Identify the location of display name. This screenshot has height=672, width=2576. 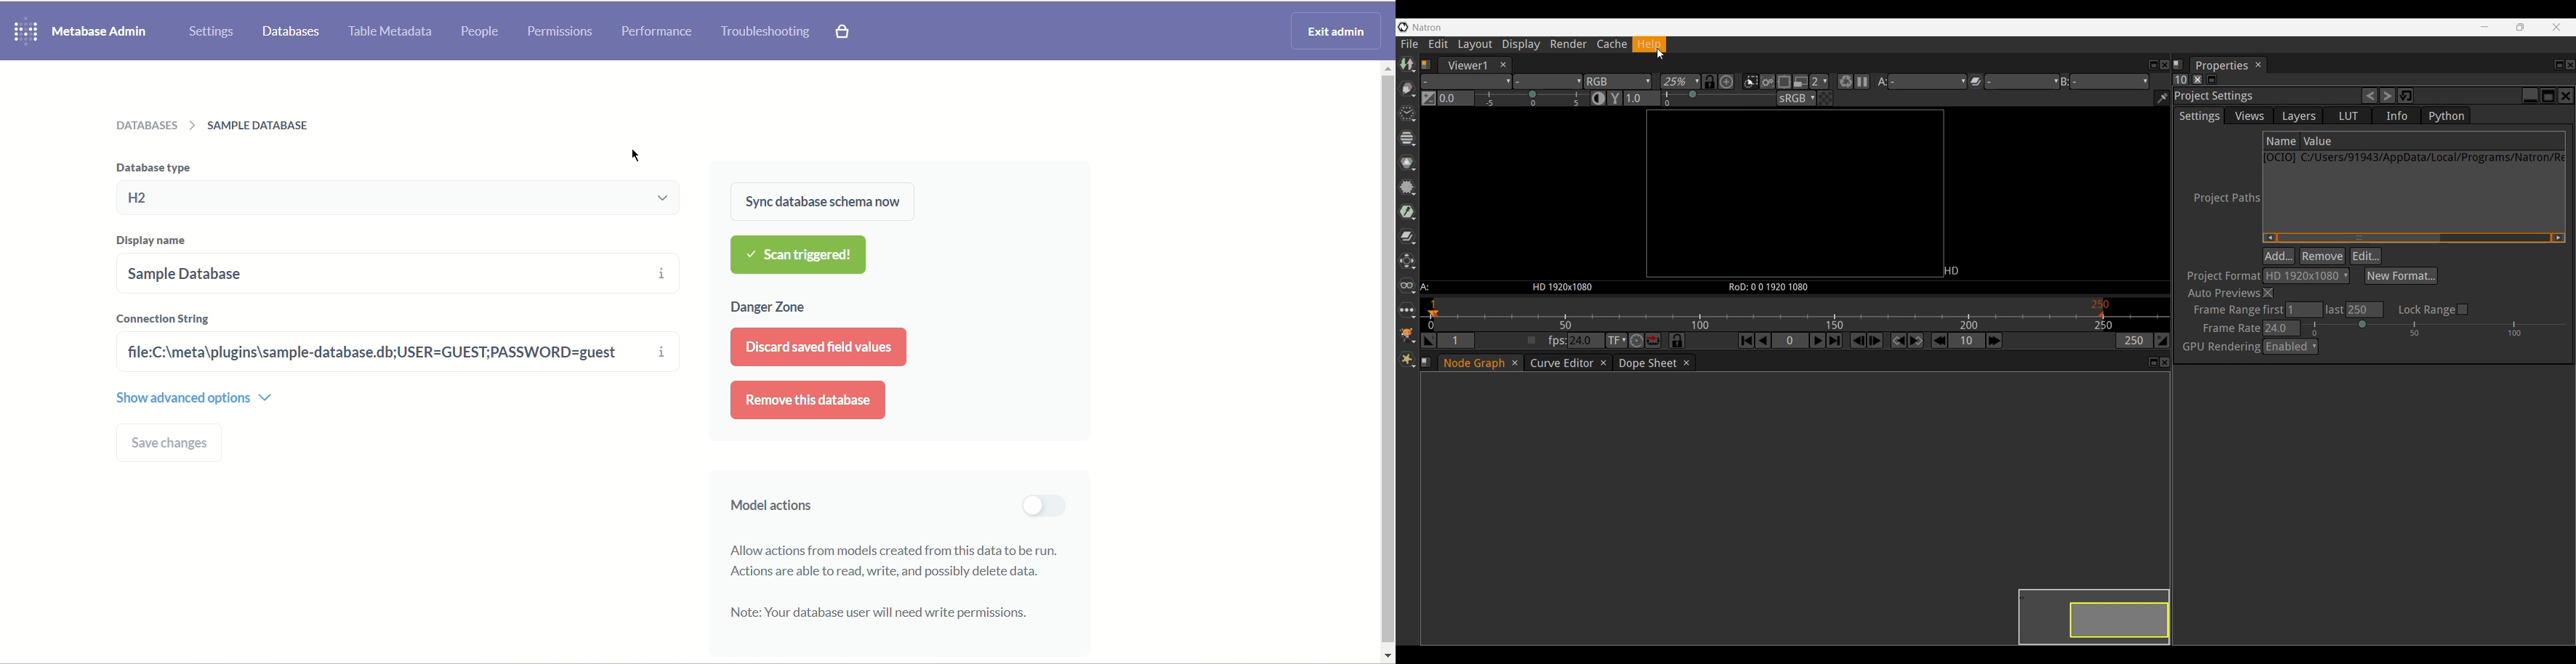
(156, 241).